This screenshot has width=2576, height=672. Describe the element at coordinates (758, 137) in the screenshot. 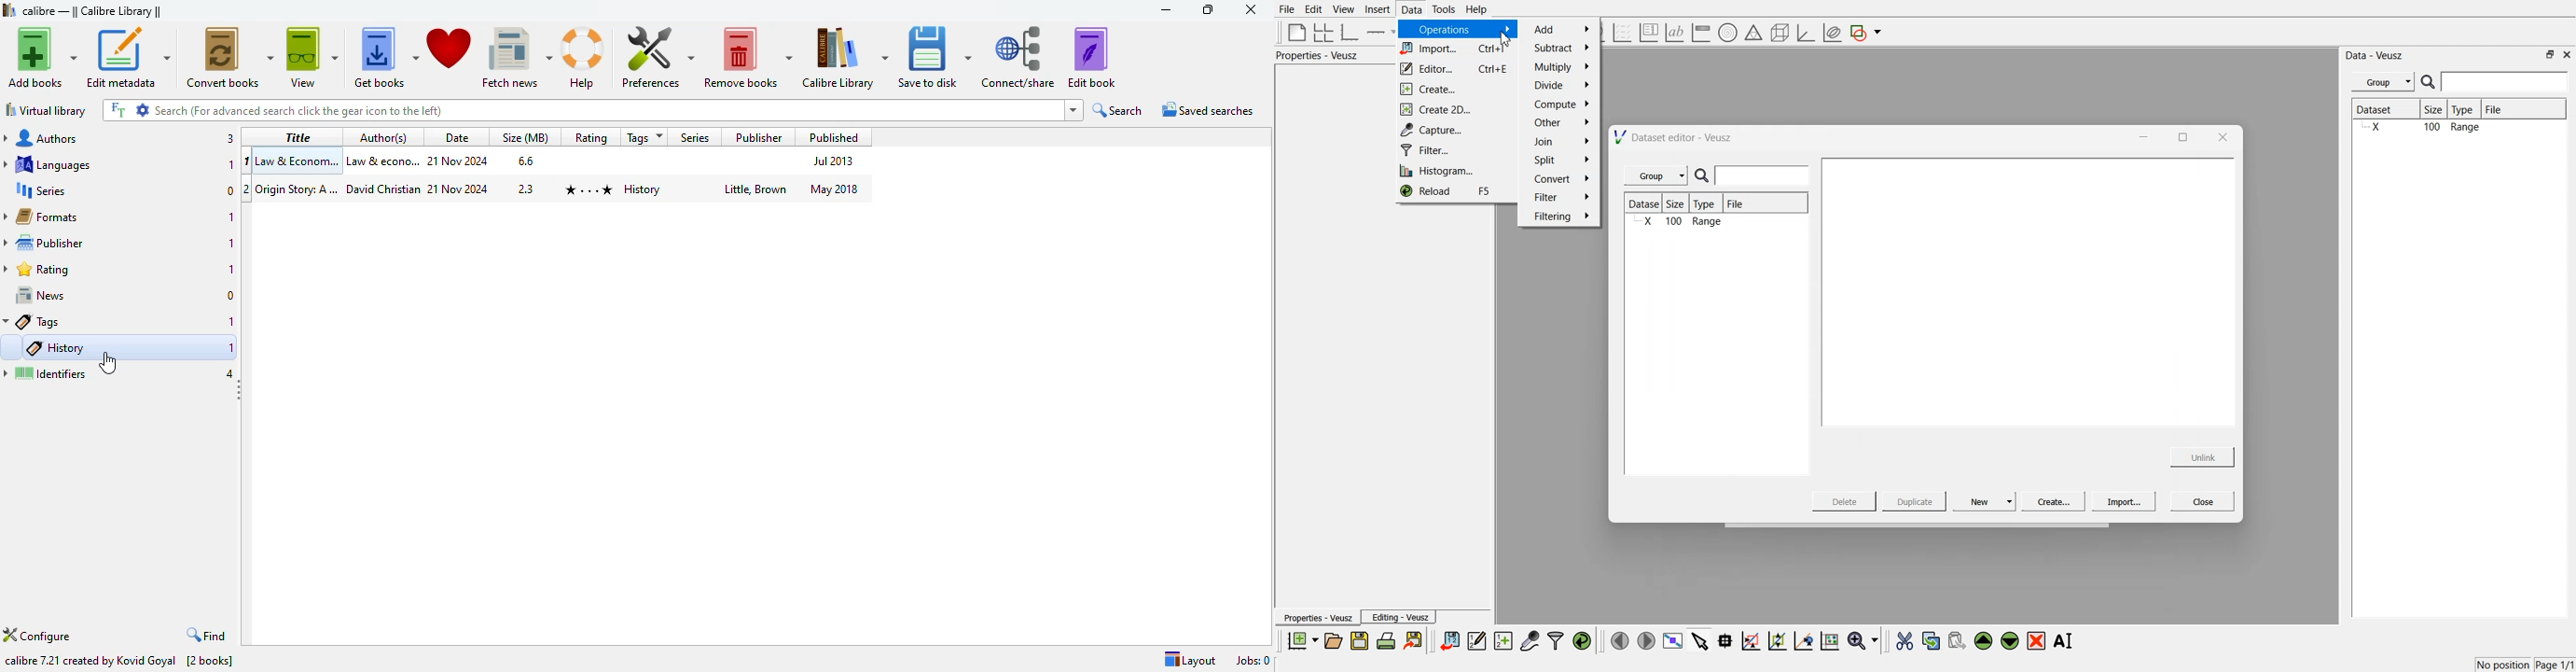

I see `publisher` at that location.